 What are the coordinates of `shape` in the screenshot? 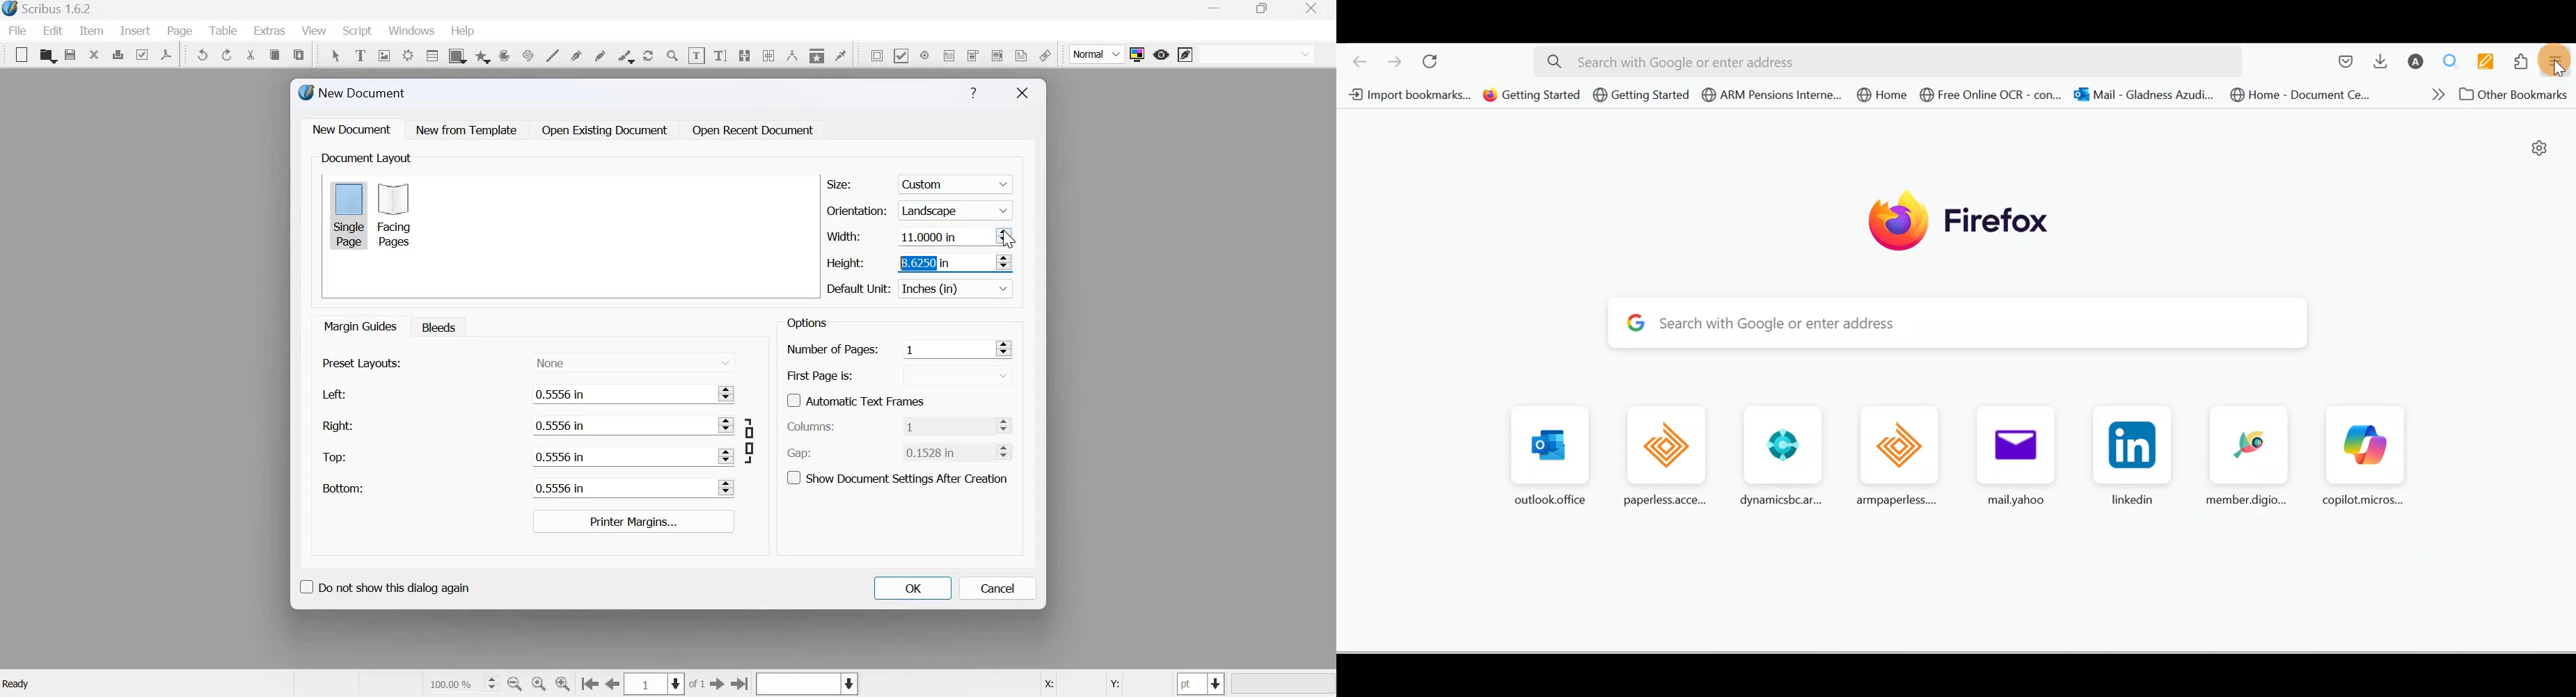 It's located at (456, 55).